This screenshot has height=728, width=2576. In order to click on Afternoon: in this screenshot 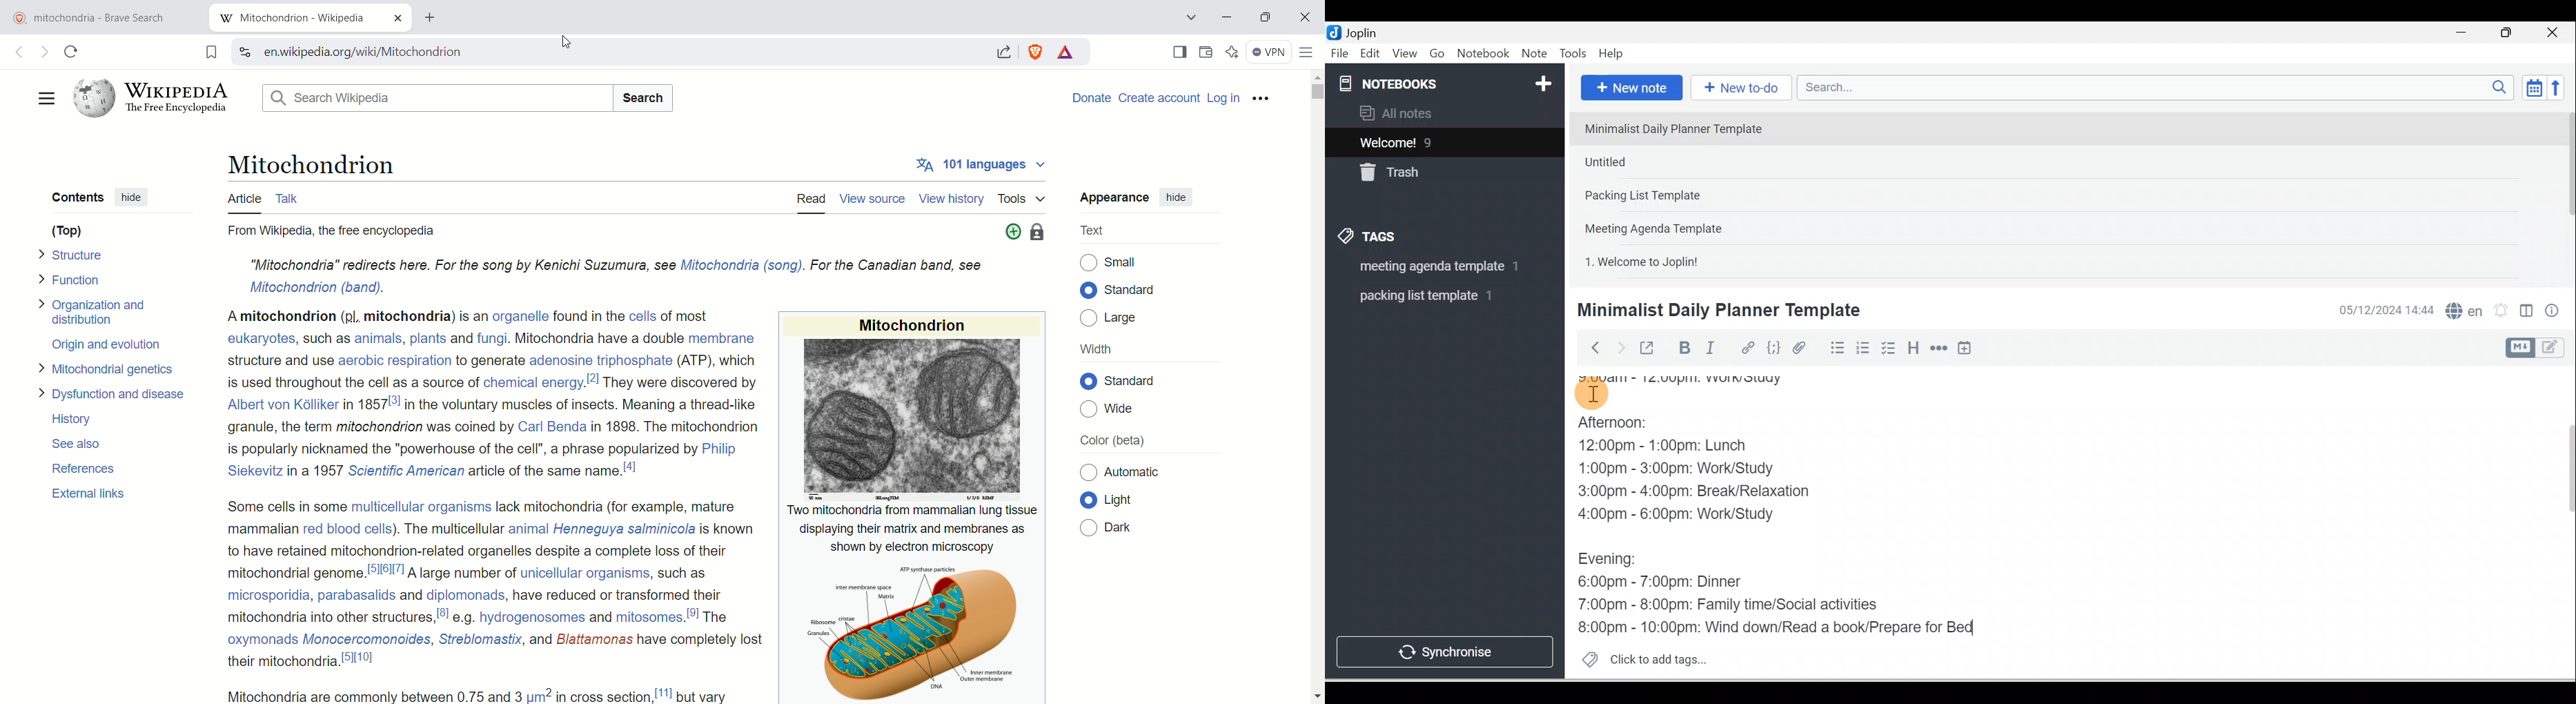, I will do `click(1627, 426)`.